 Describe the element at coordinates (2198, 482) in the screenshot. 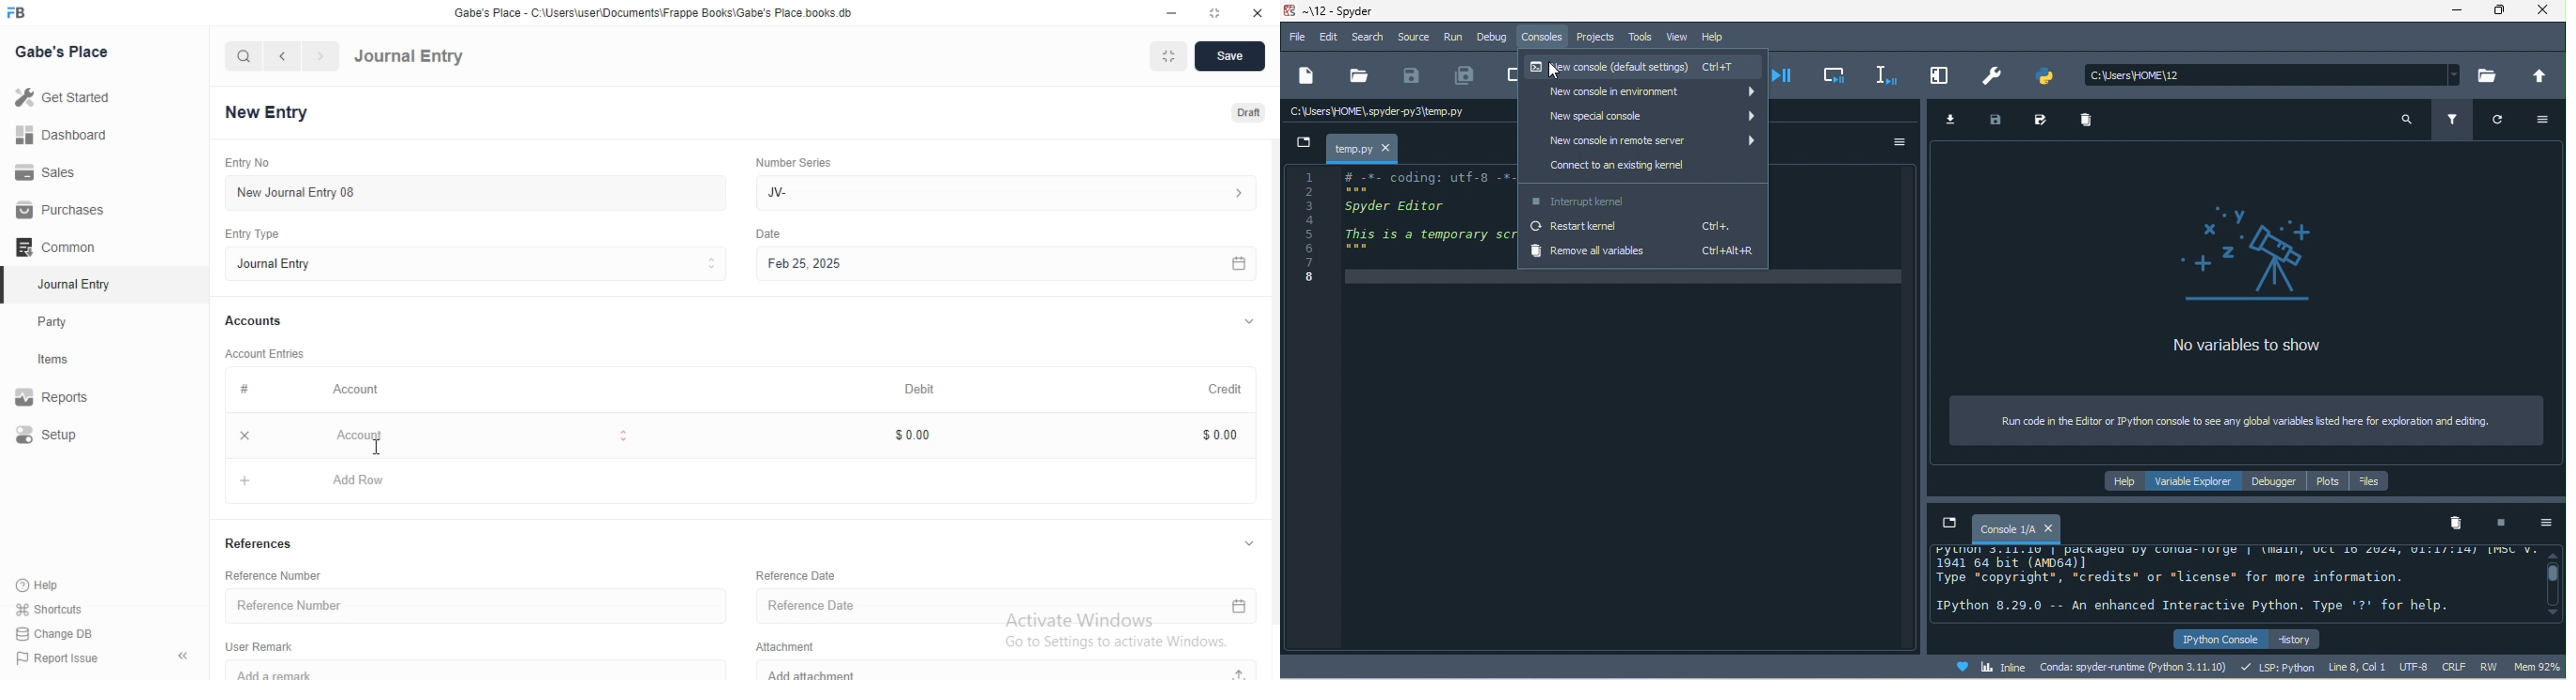

I see `variable explorer` at that location.